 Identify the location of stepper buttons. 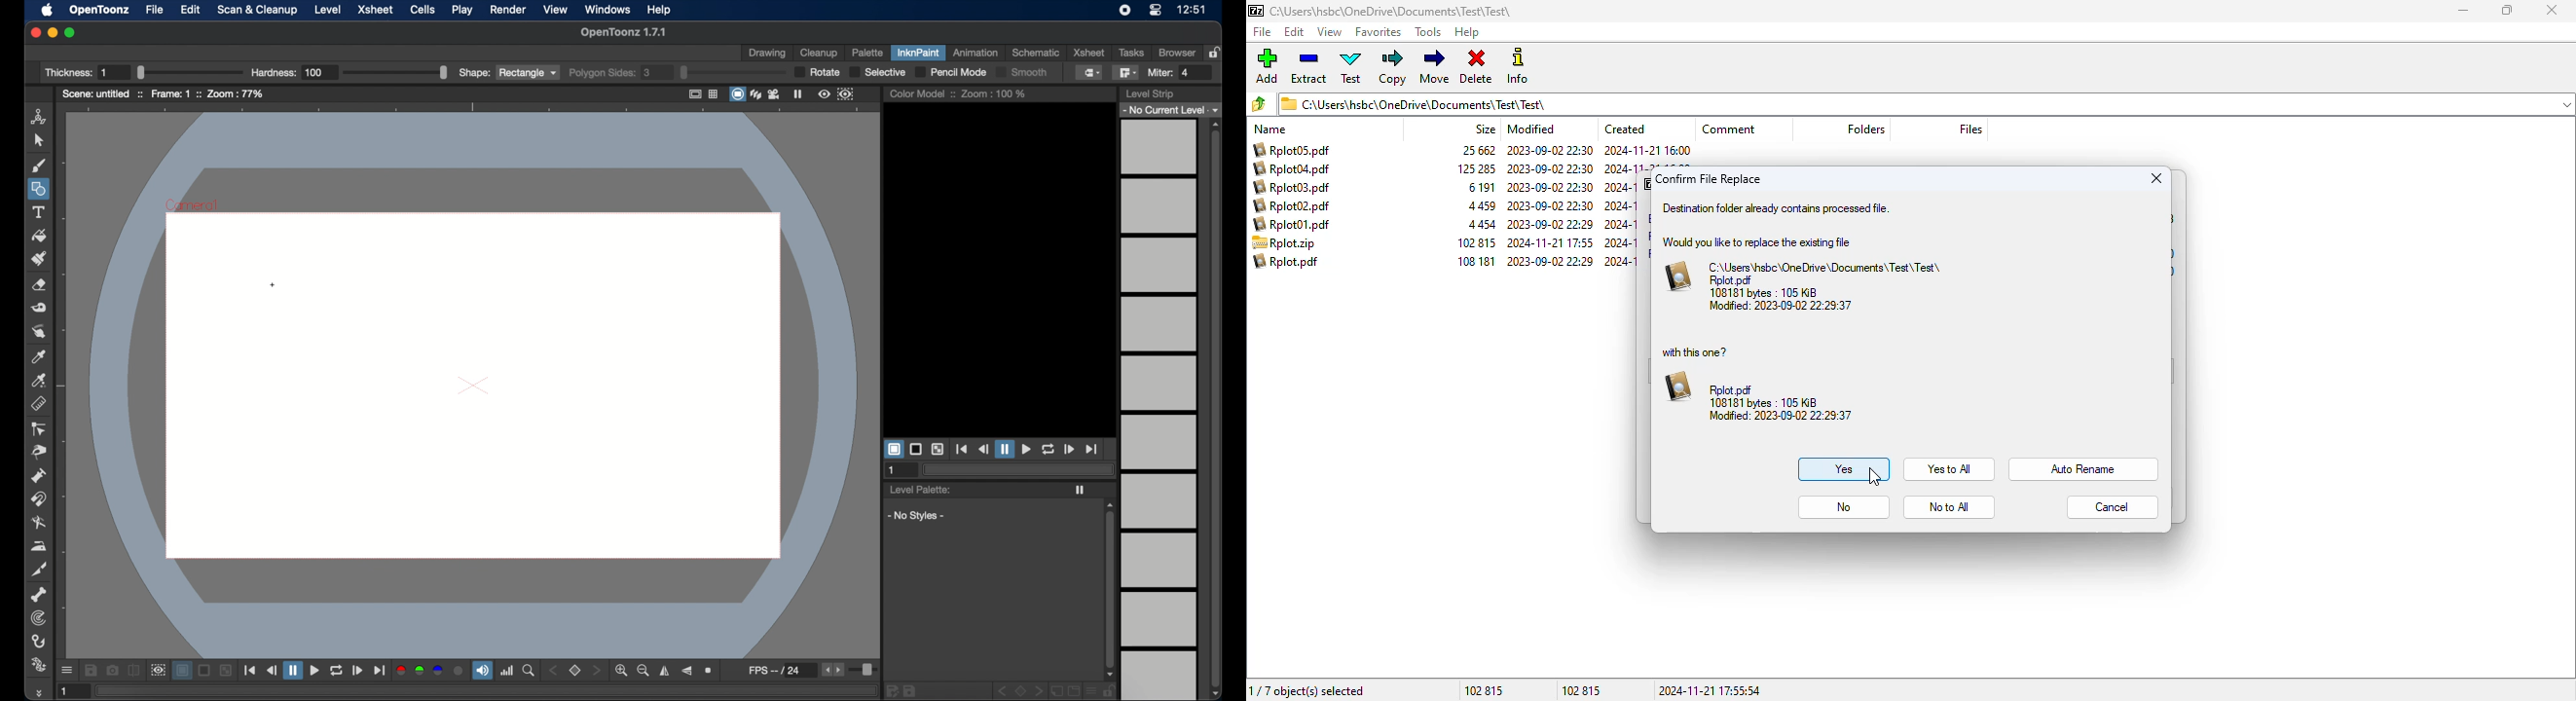
(832, 669).